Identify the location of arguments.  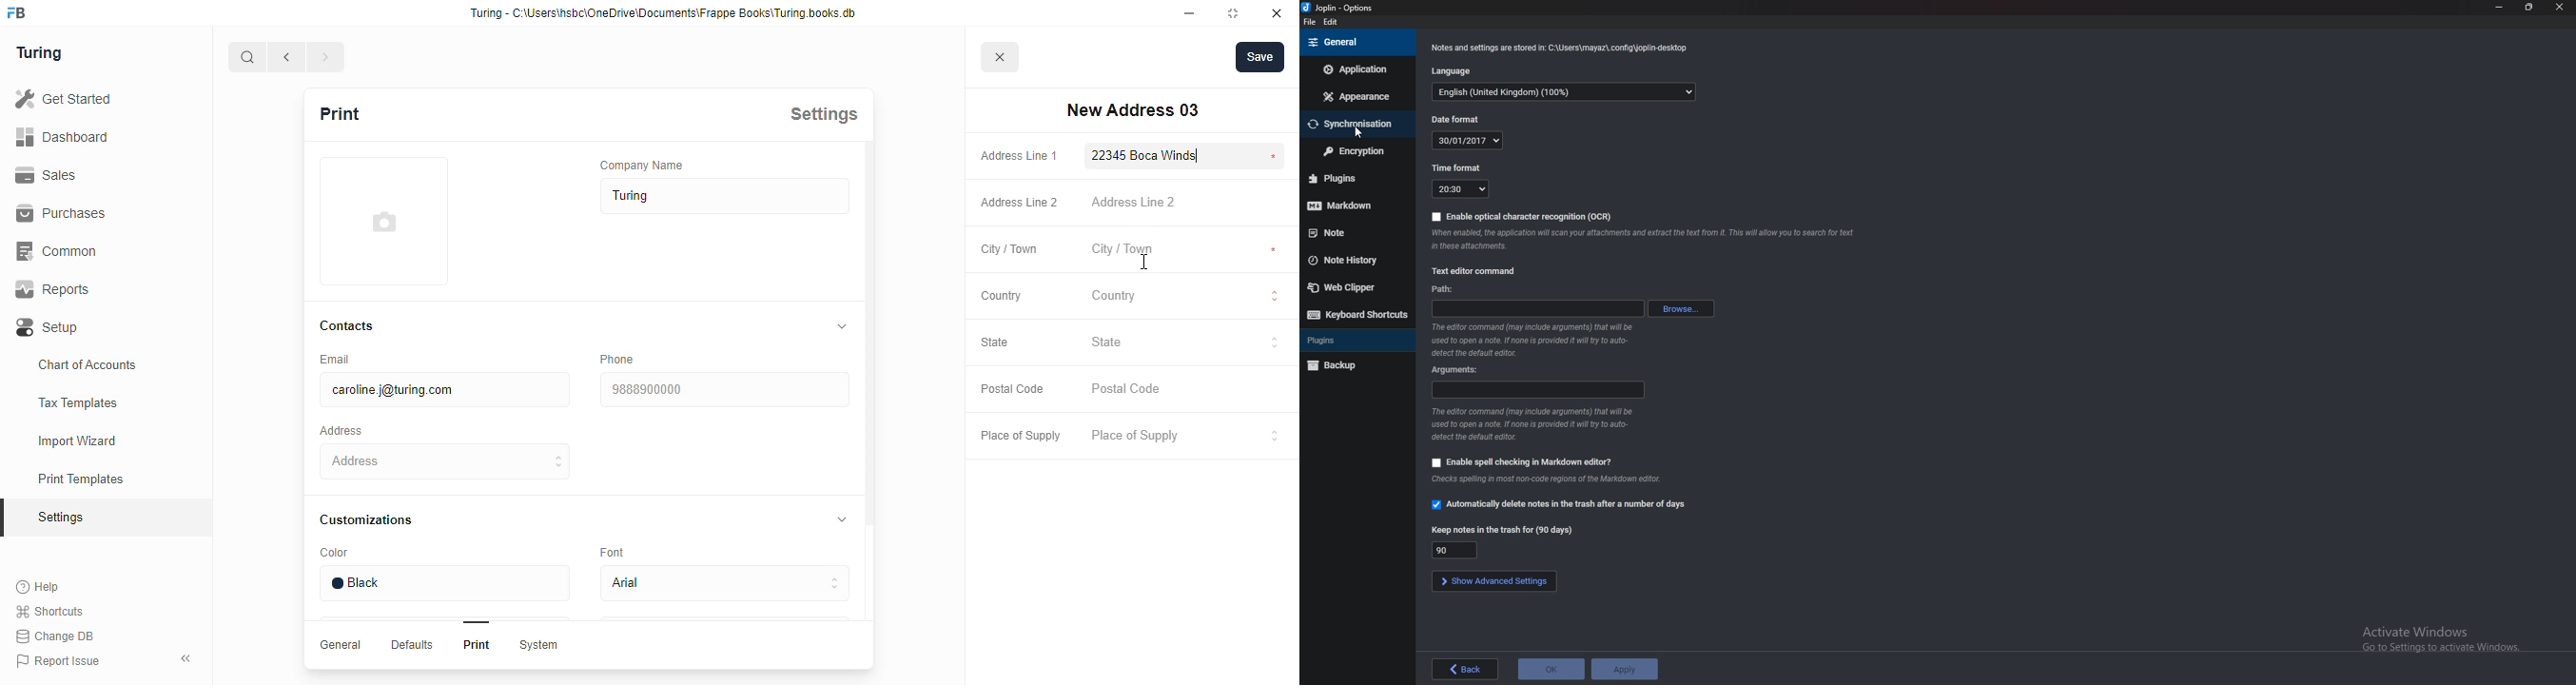
(1537, 390).